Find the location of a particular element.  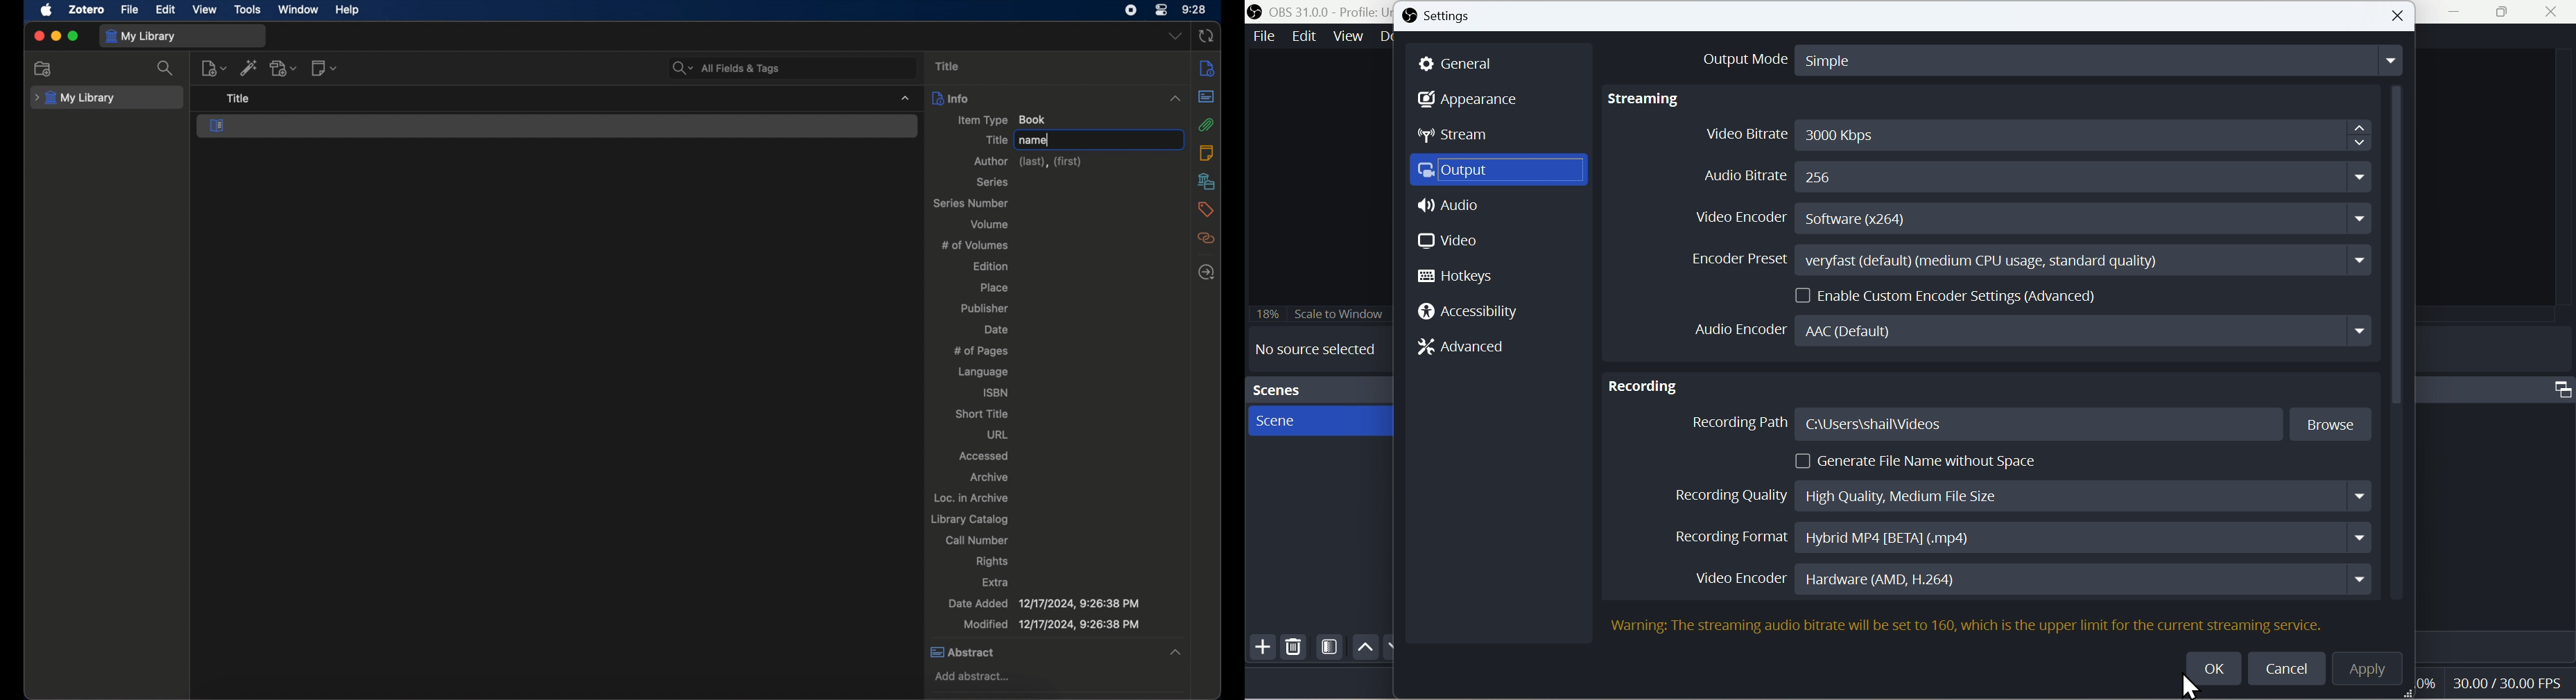

name is located at coordinates (1036, 140).